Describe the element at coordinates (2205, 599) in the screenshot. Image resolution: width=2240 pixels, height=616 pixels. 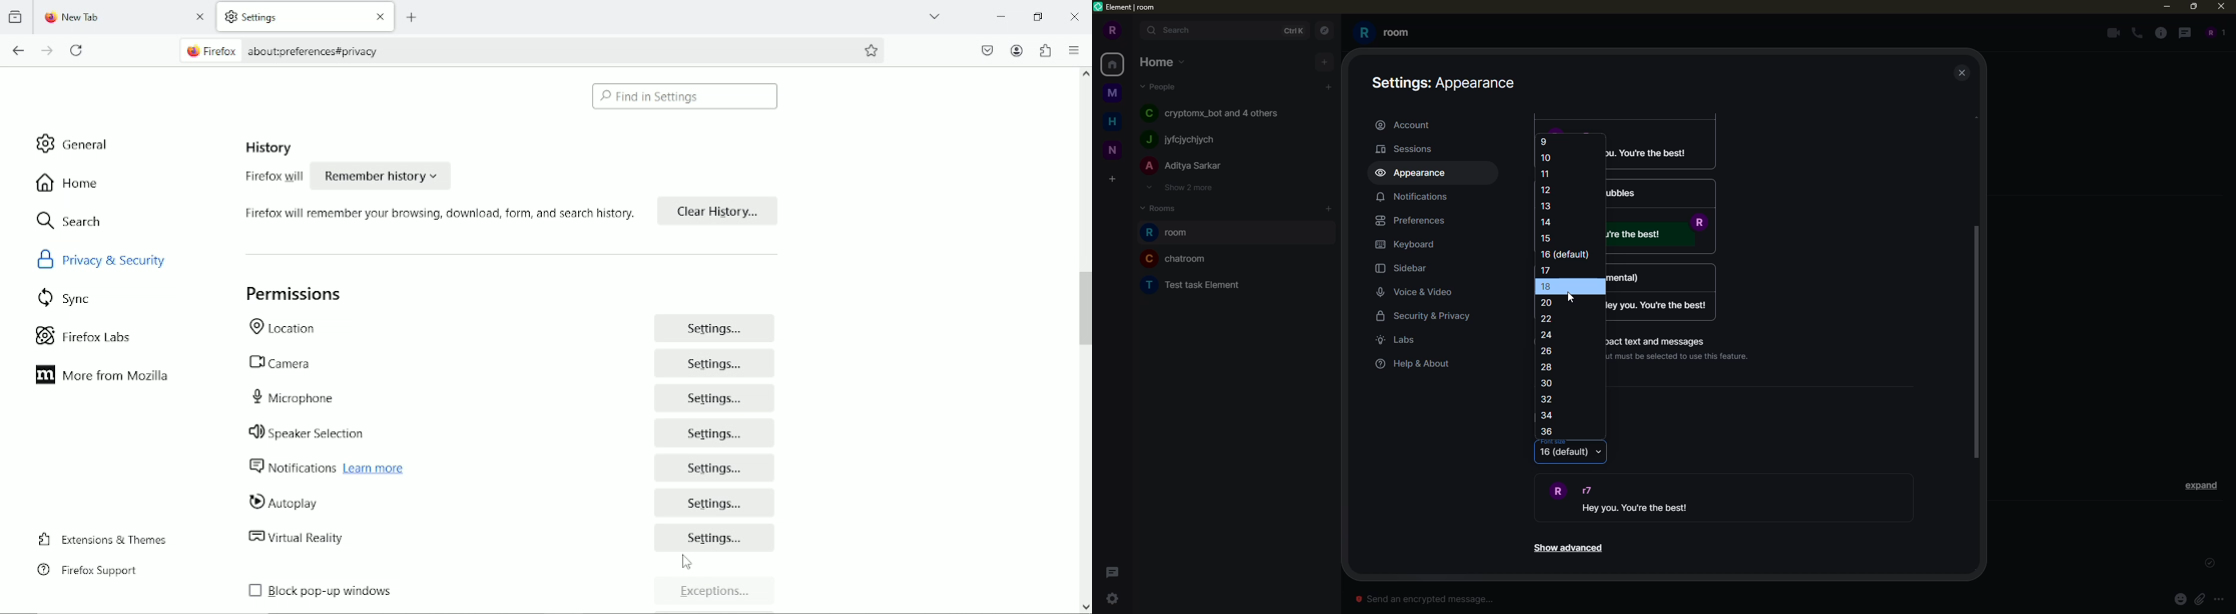
I see `pin` at that location.